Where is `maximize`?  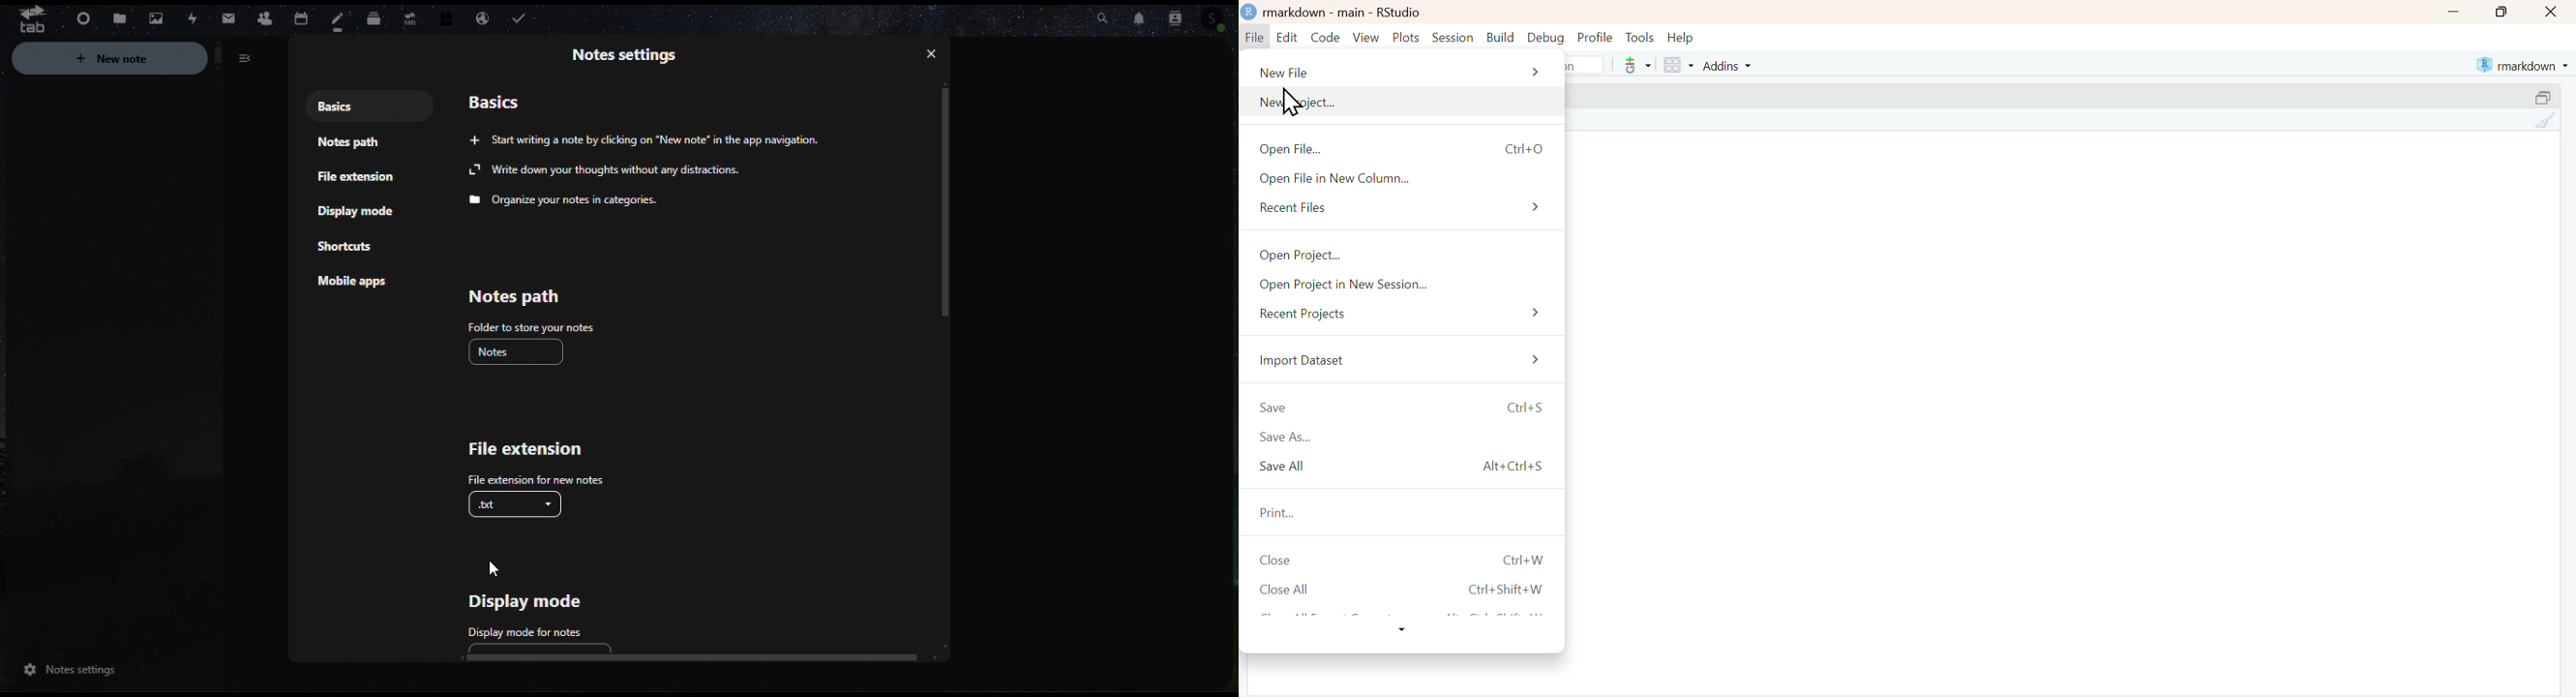 maximize is located at coordinates (2544, 96).